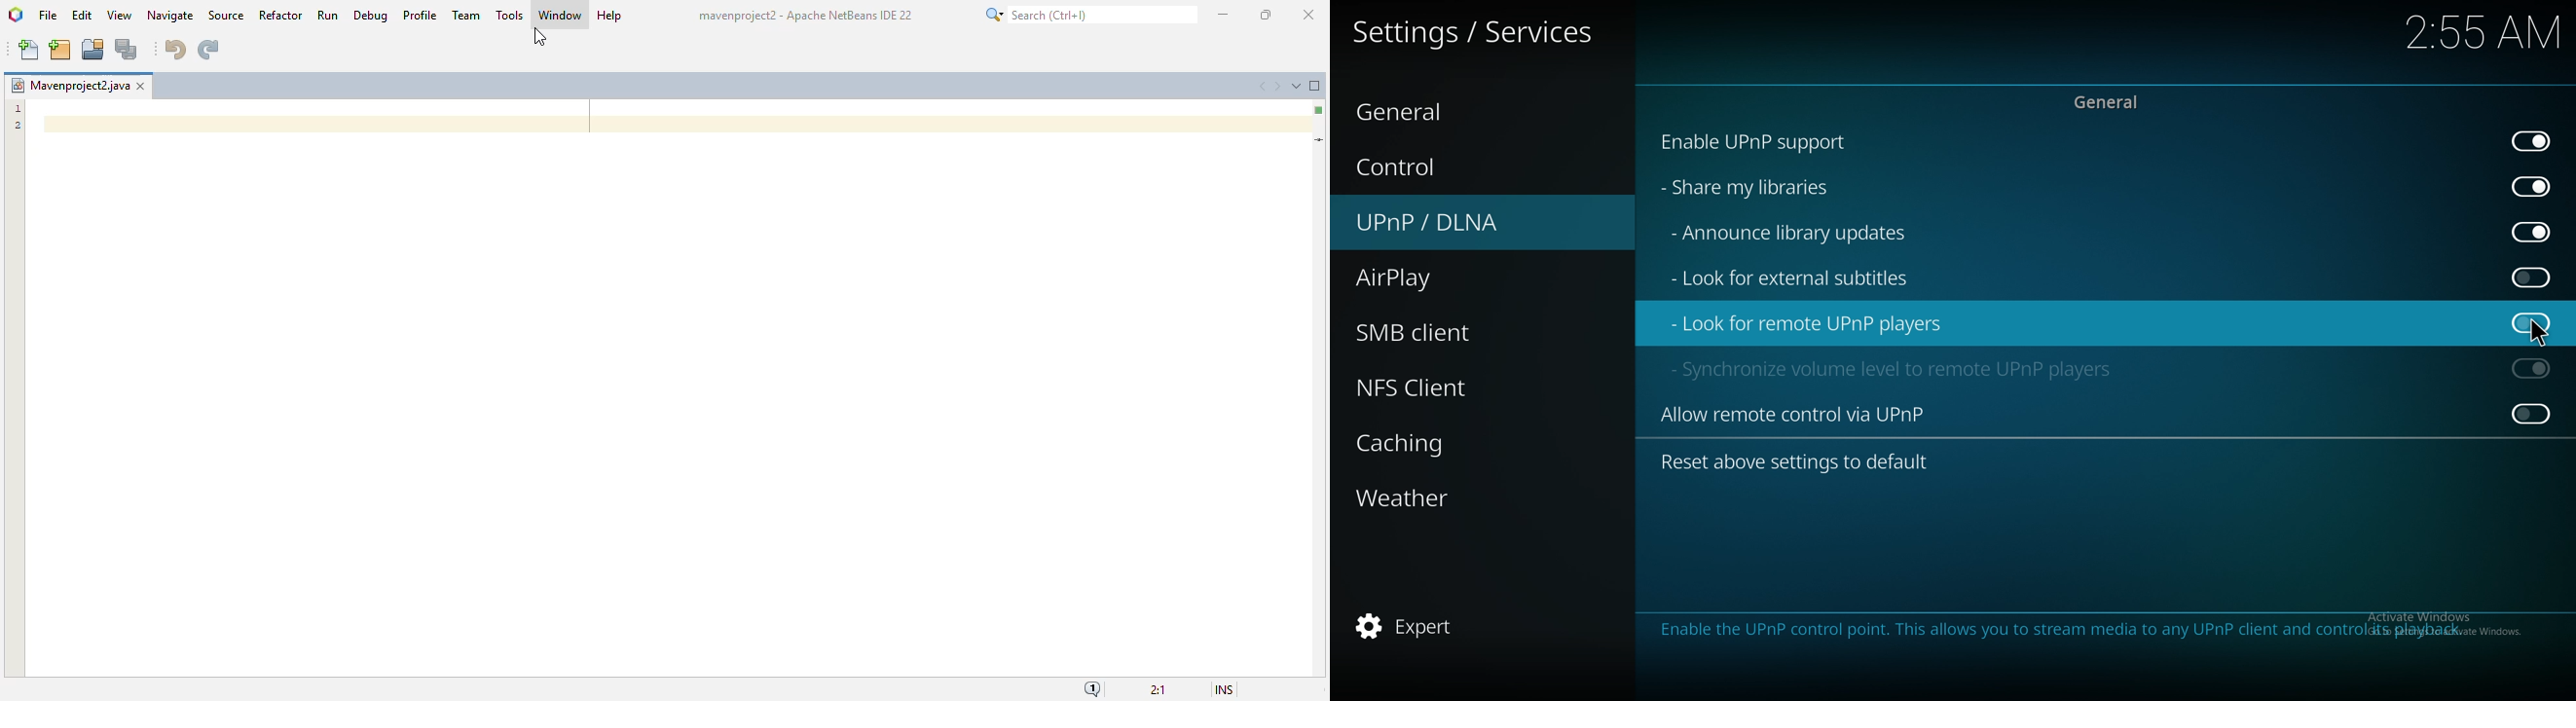 Image resolution: width=2576 pixels, height=728 pixels. What do you see at coordinates (1756, 187) in the screenshot?
I see `share my libraries` at bounding box center [1756, 187].